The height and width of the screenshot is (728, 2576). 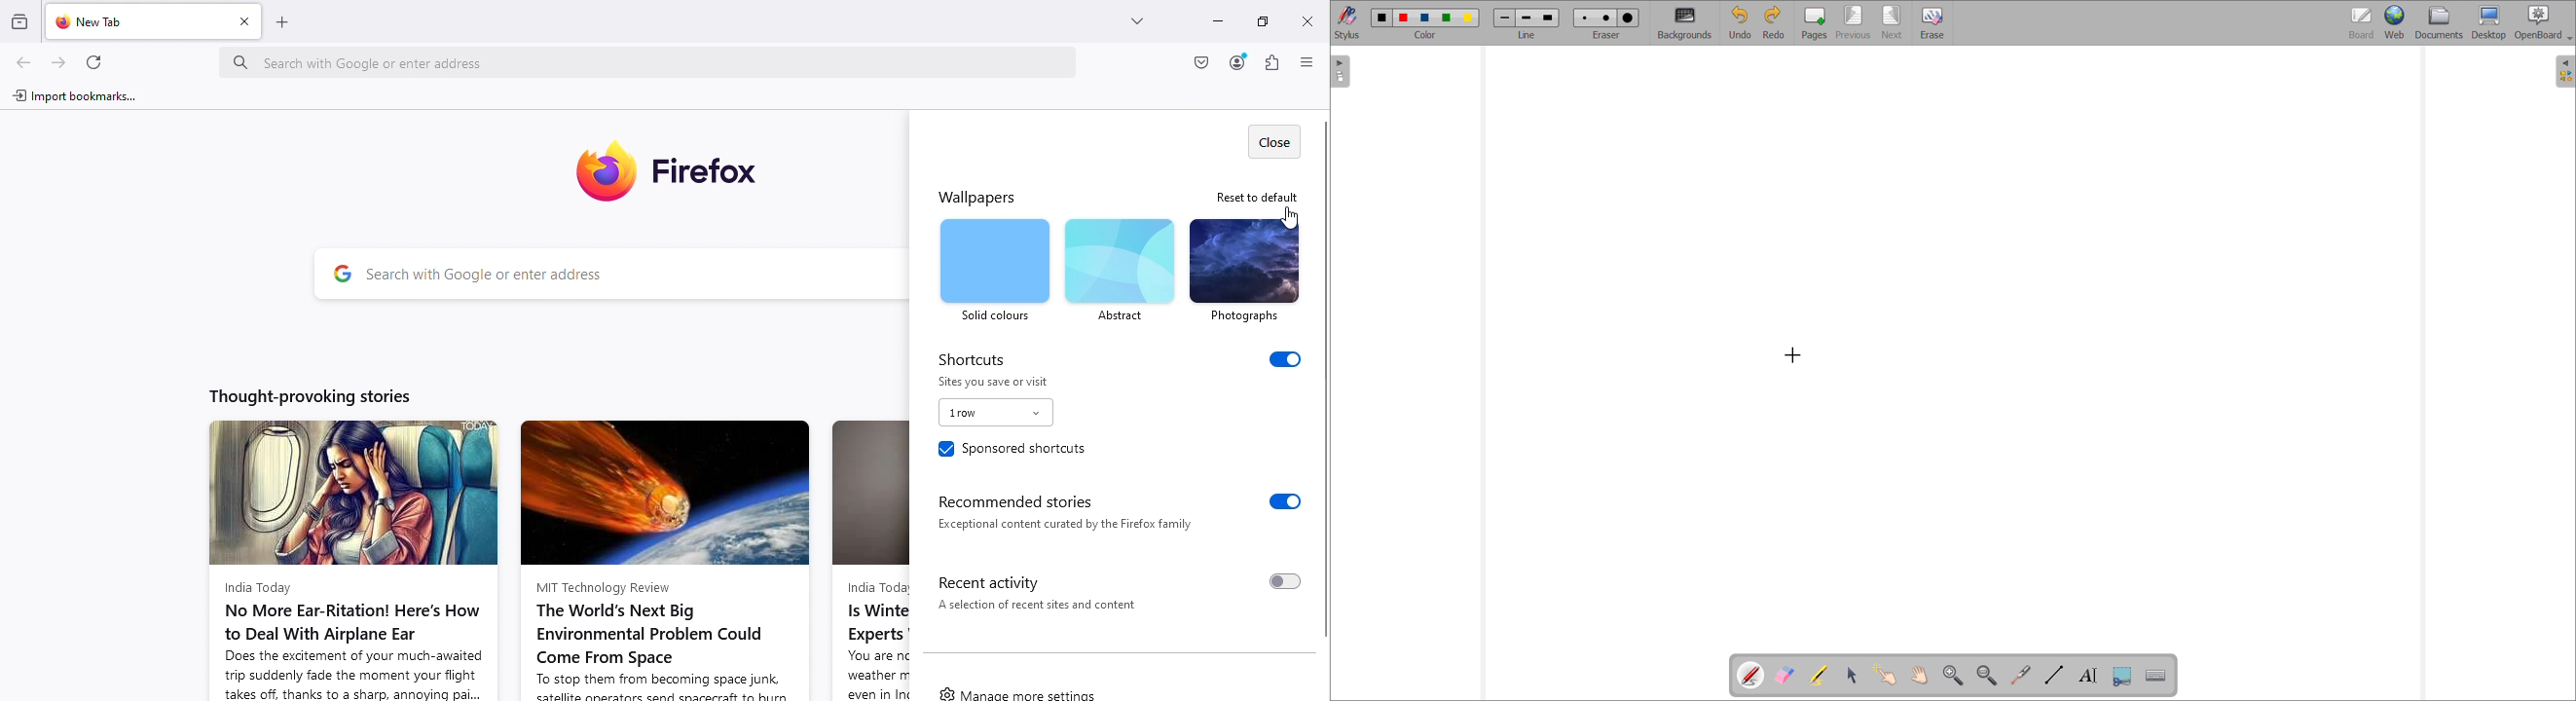 I want to click on Cursor, so click(x=1288, y=229).